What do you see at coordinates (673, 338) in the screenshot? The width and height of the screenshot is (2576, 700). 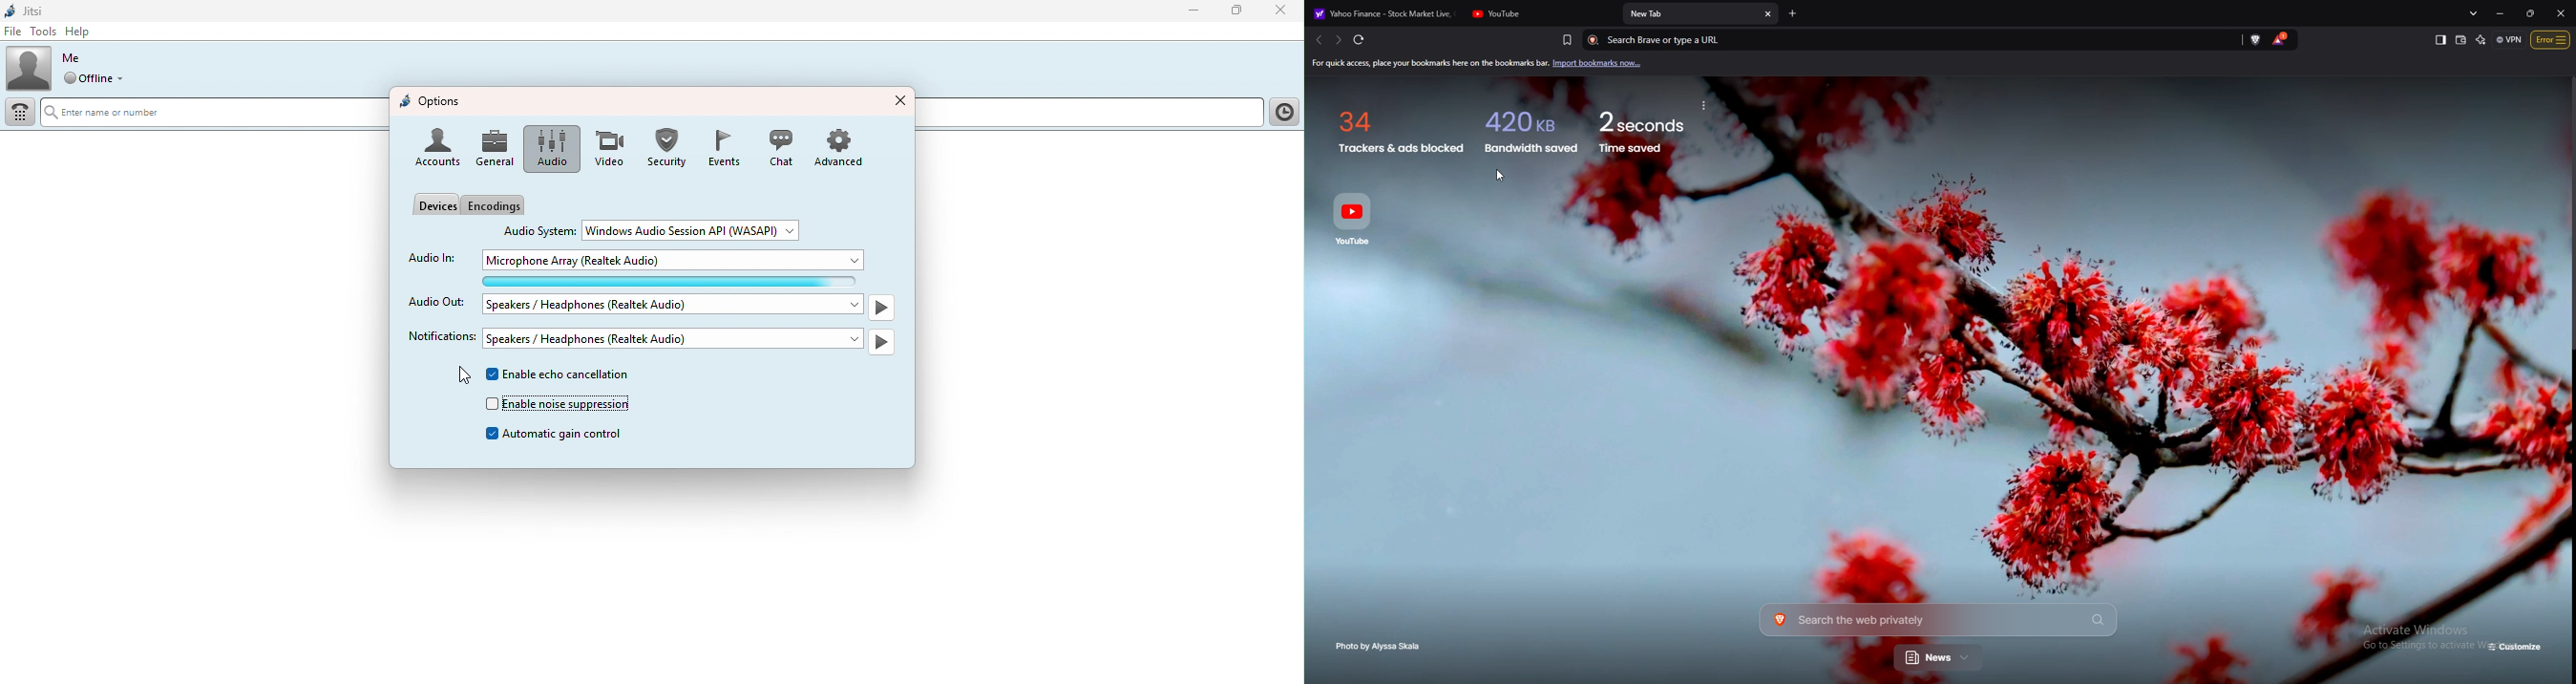 I see `Speakers/Headphones (Realtek Audio)` at bounding box center [673, 338].